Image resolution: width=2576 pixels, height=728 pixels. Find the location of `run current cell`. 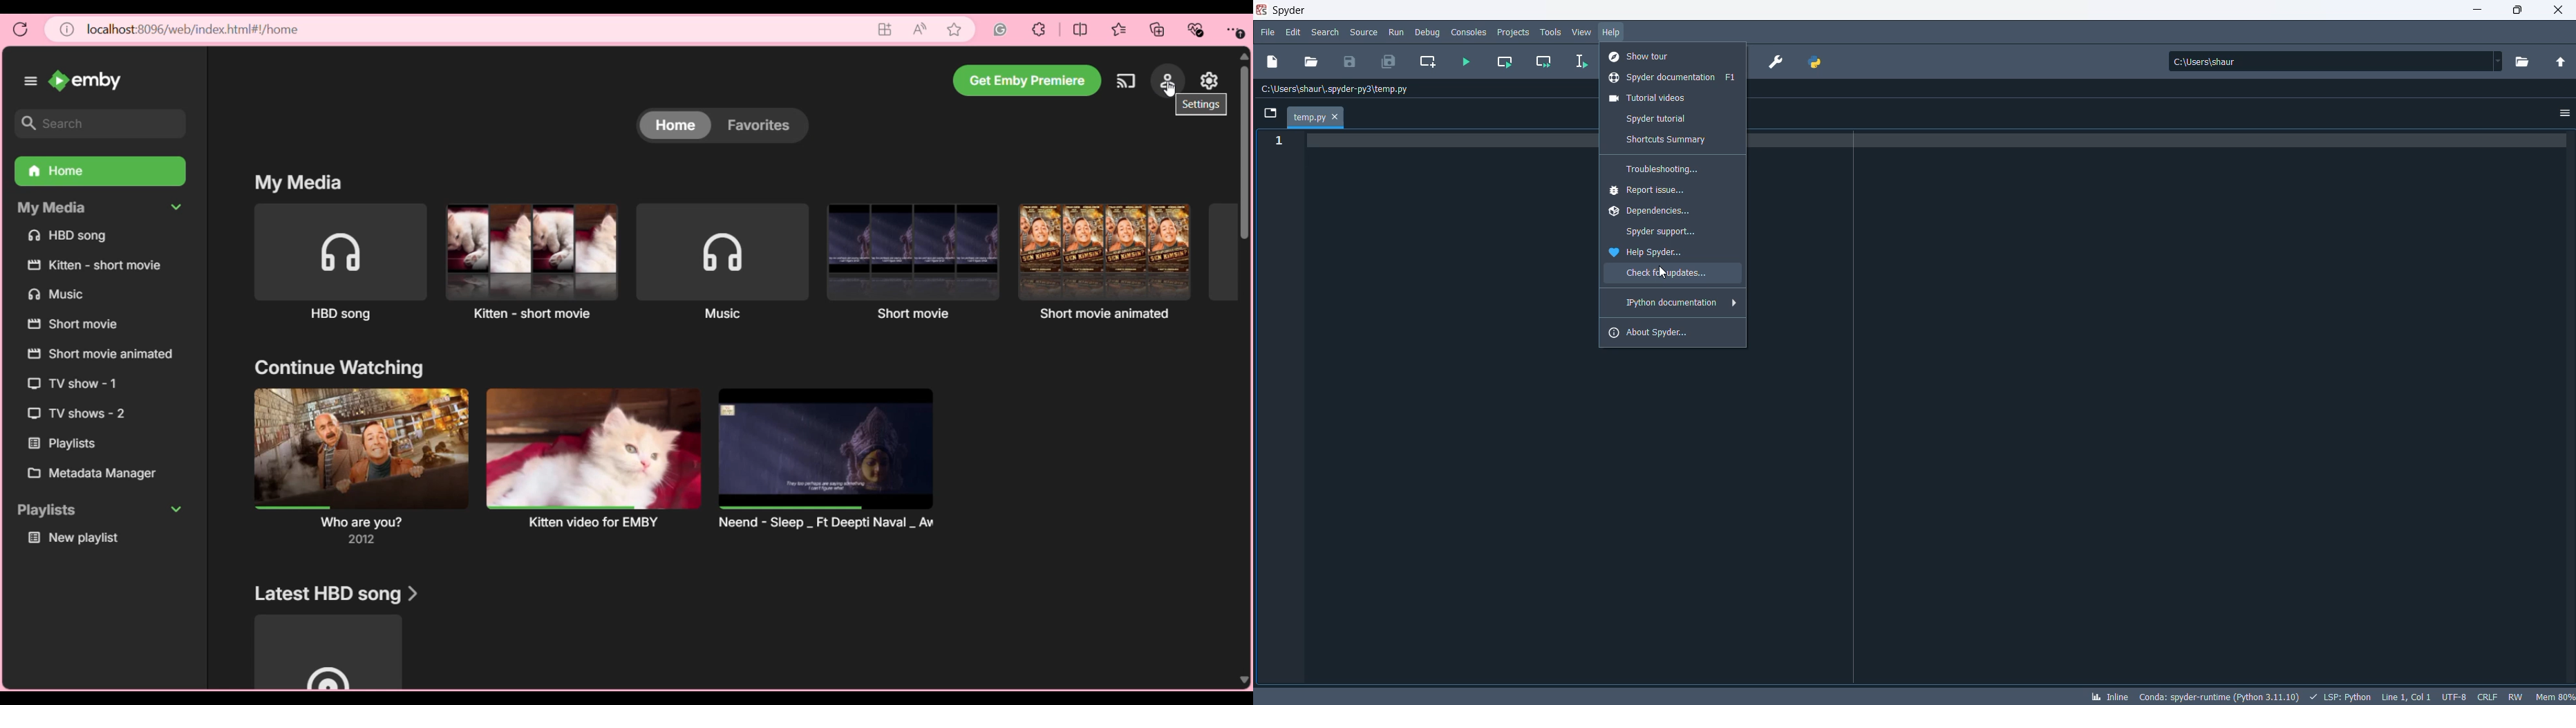

run current cell is located at coordinates (1507, 62).